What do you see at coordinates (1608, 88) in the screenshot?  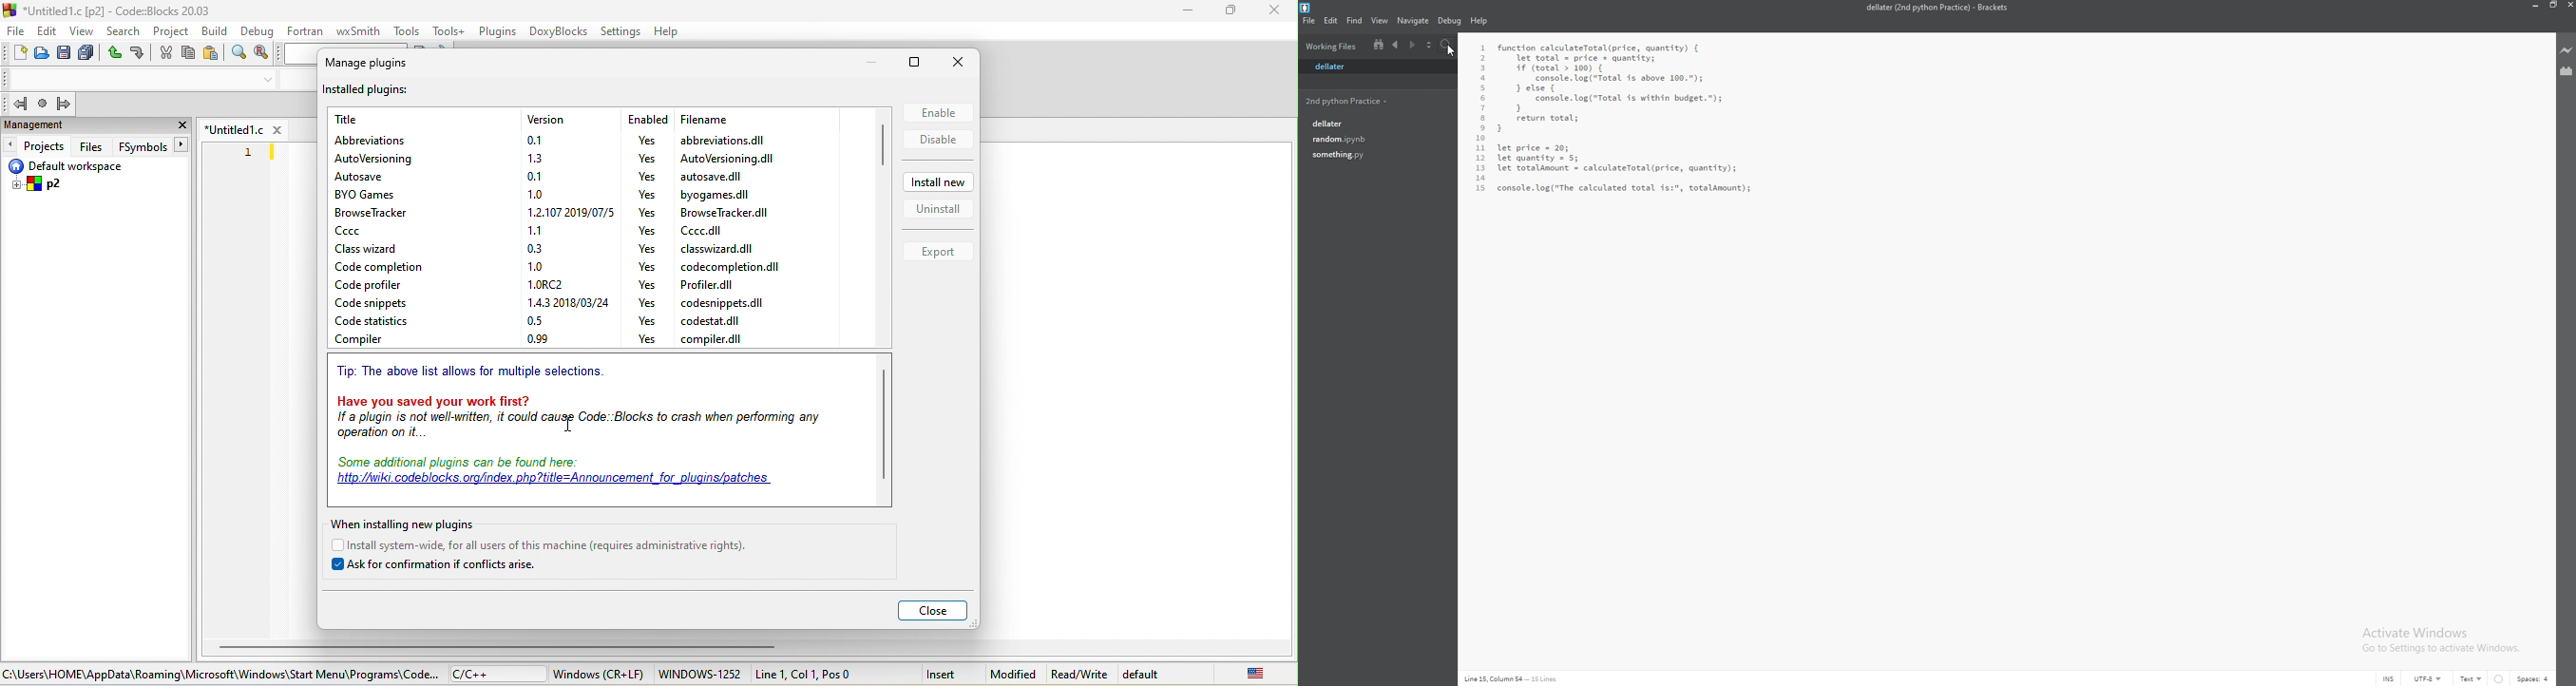 I see `function calculateTotal(price, quantity) { let total = price * quantity; if (total > 100) {console. log("Total is above 100.");} else {  console. log ("Total is within budget."); } return total;}` at bounding box center [1608, 88].